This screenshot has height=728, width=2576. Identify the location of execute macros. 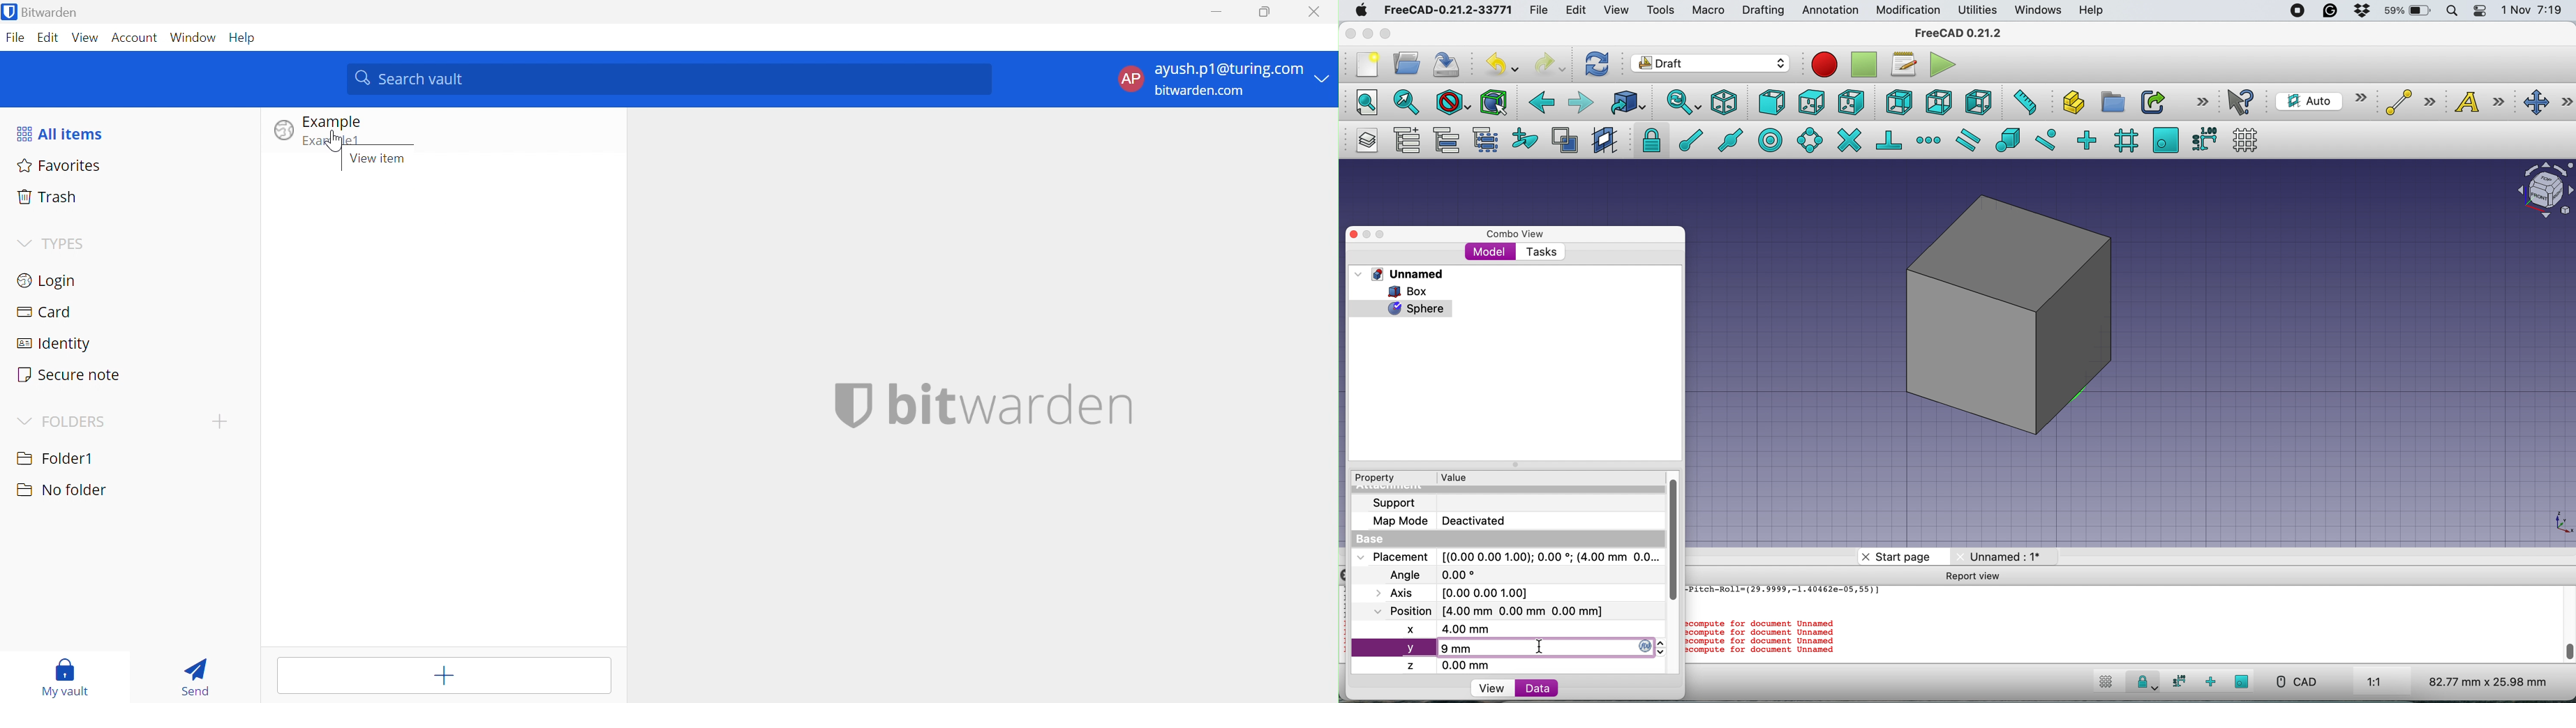
(1944, 64).